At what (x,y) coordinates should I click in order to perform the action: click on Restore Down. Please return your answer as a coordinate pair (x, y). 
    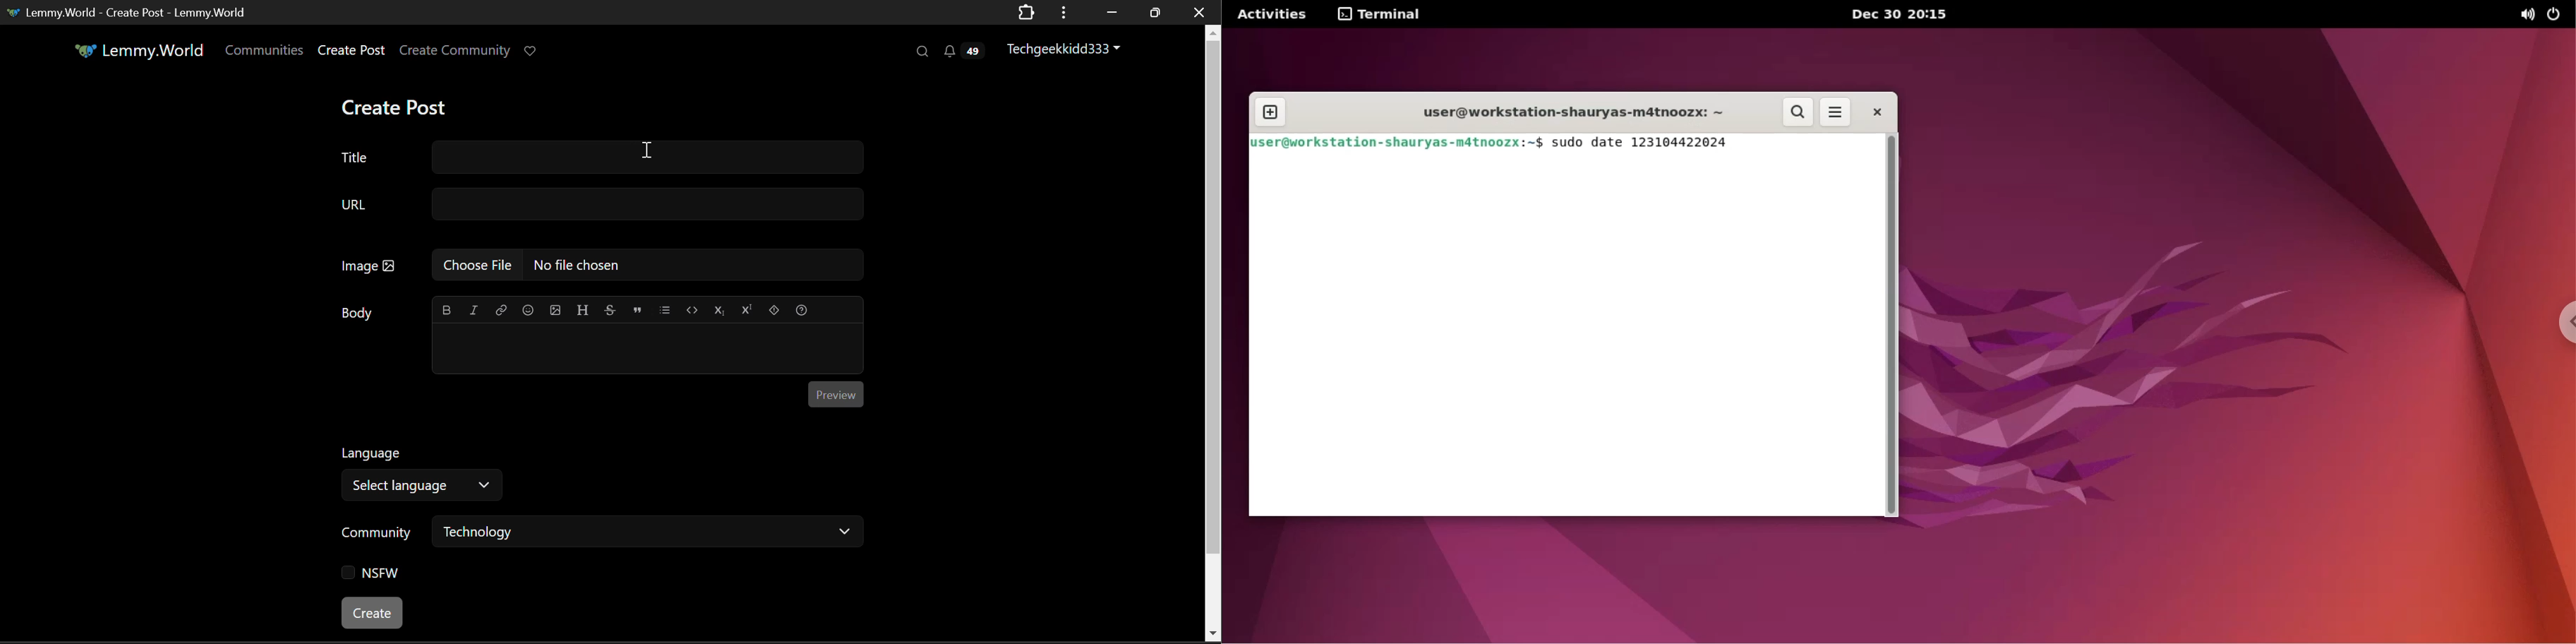
    Looking at the image, I should click on (1109, 11).